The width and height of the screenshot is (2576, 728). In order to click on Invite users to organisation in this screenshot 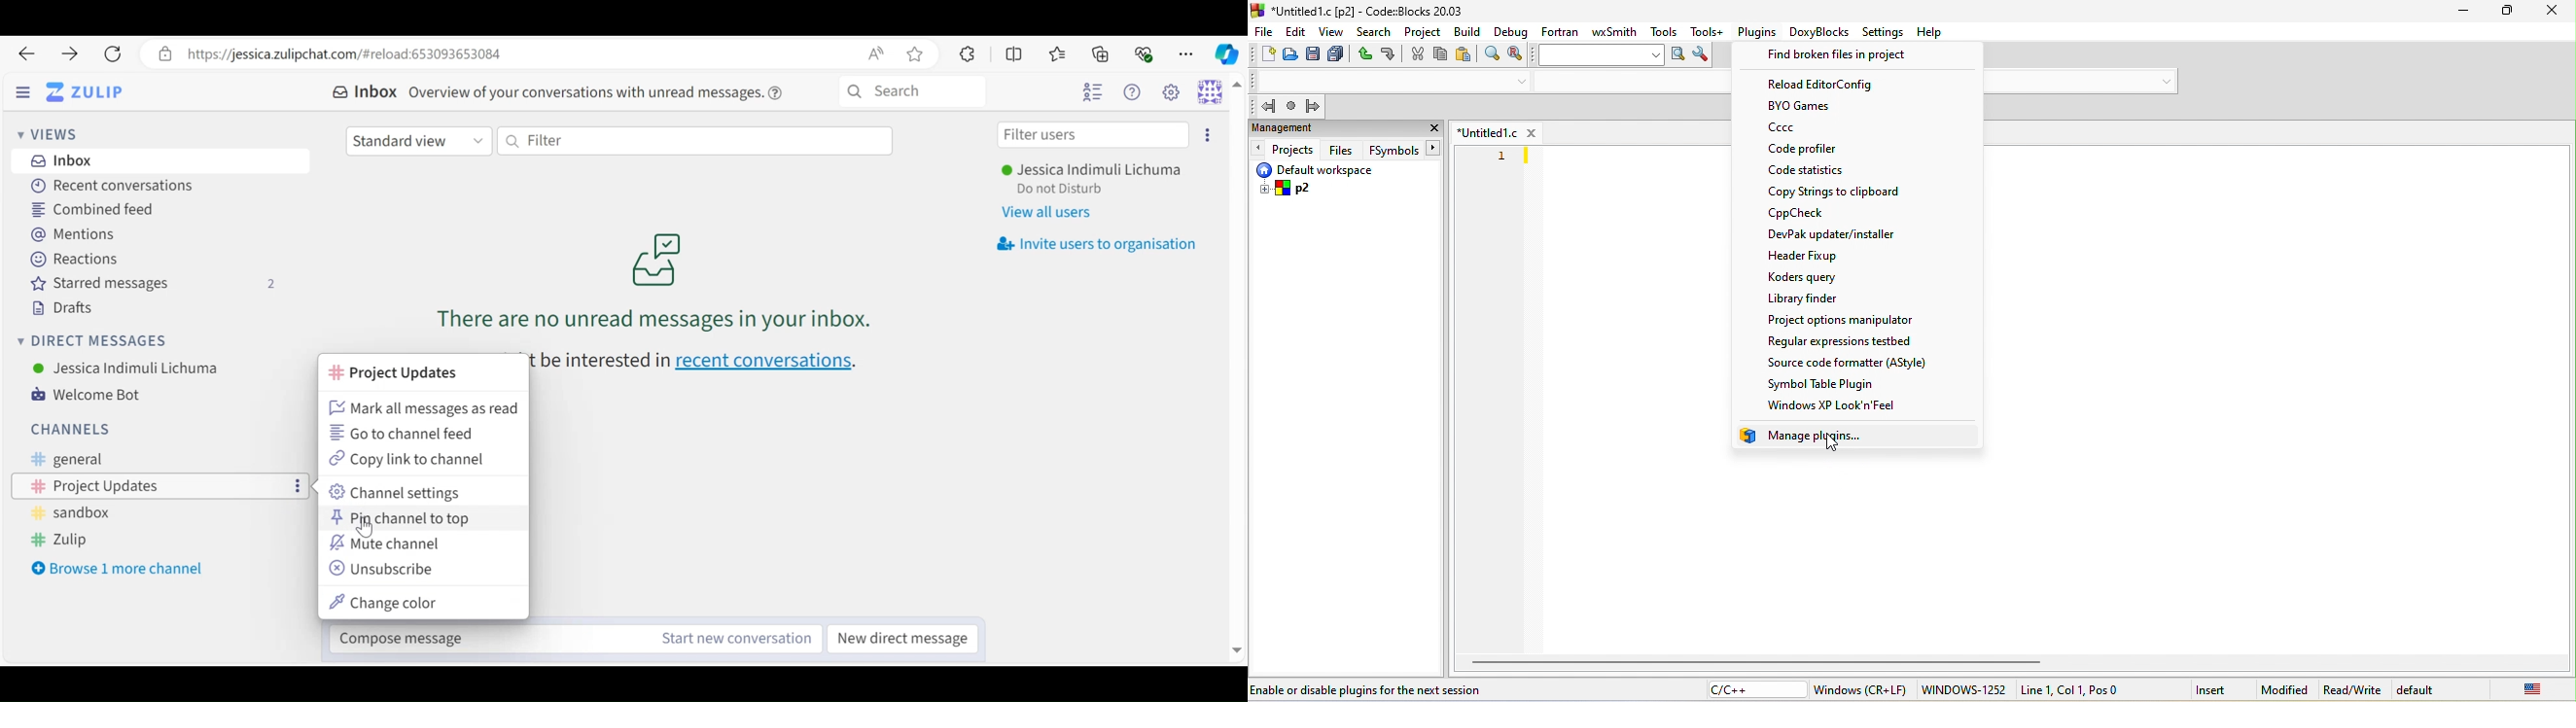, I will do `click(1207, 135)`.